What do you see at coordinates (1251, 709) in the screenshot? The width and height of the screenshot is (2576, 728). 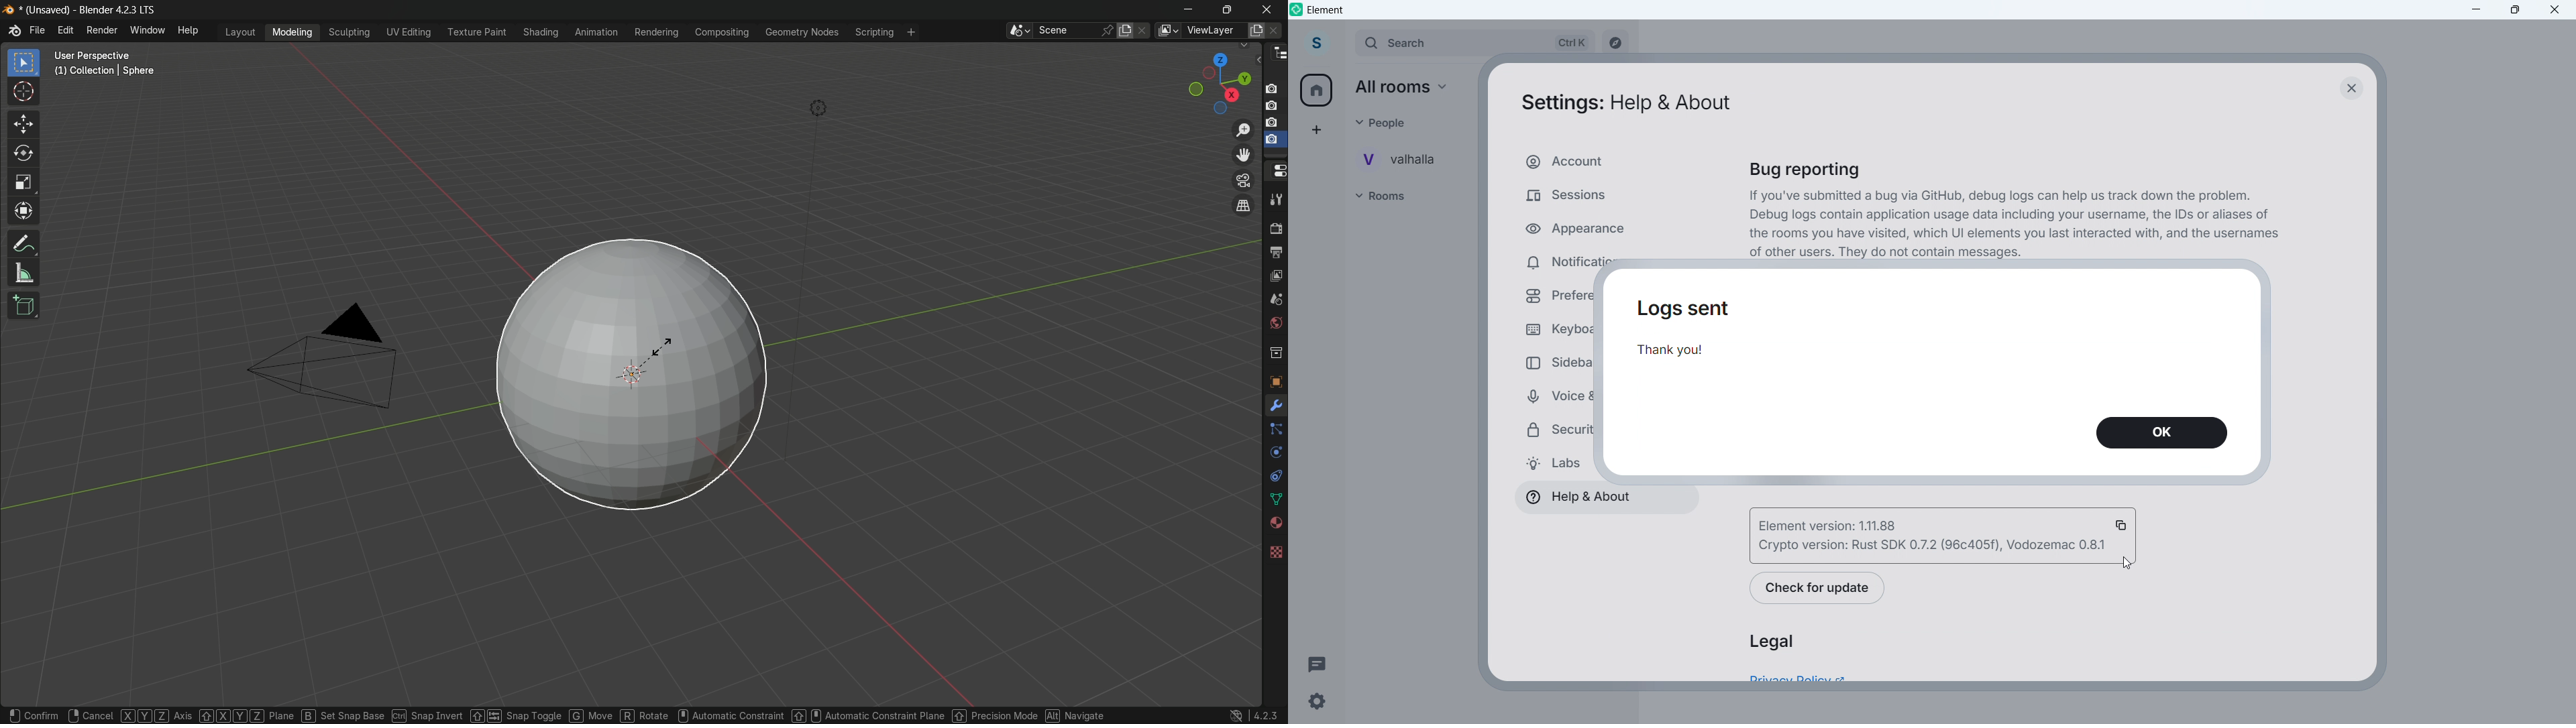 I see `4.2.3` at bounding box center [1251, 709].